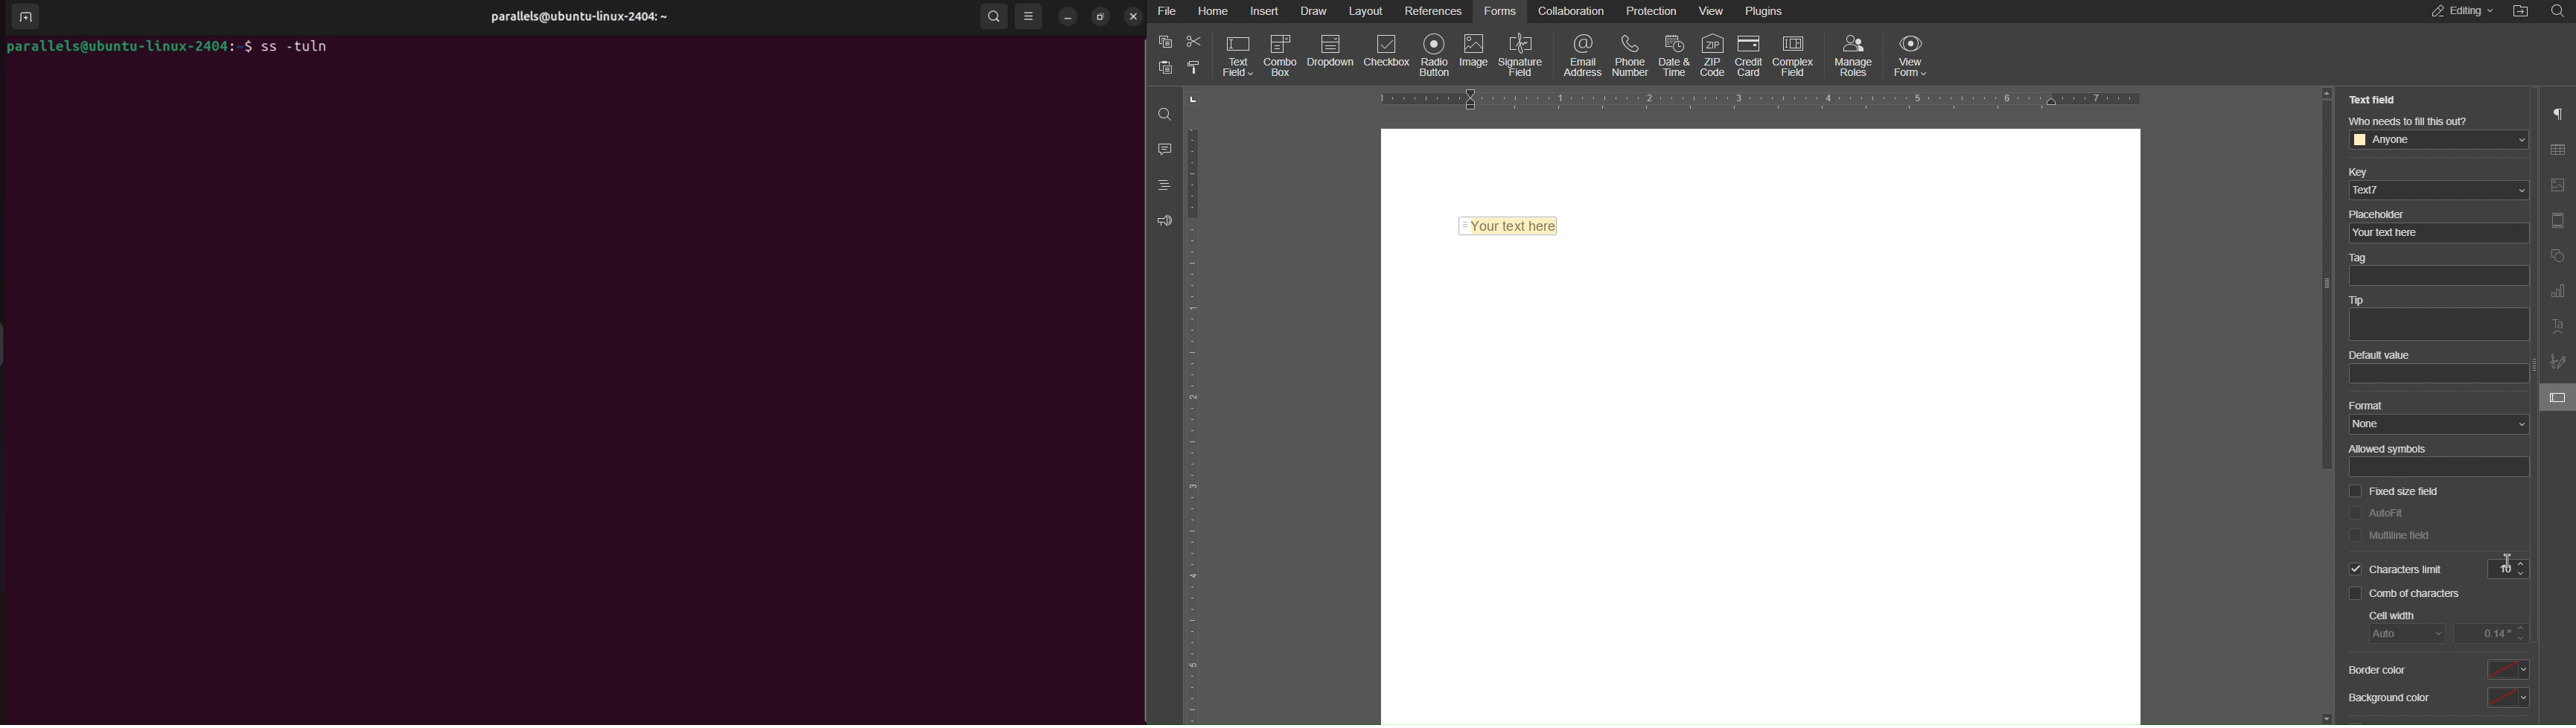  Describe the element at coordinates (2408, 595) in the screenshot. I see `Comb of characters` at that location.